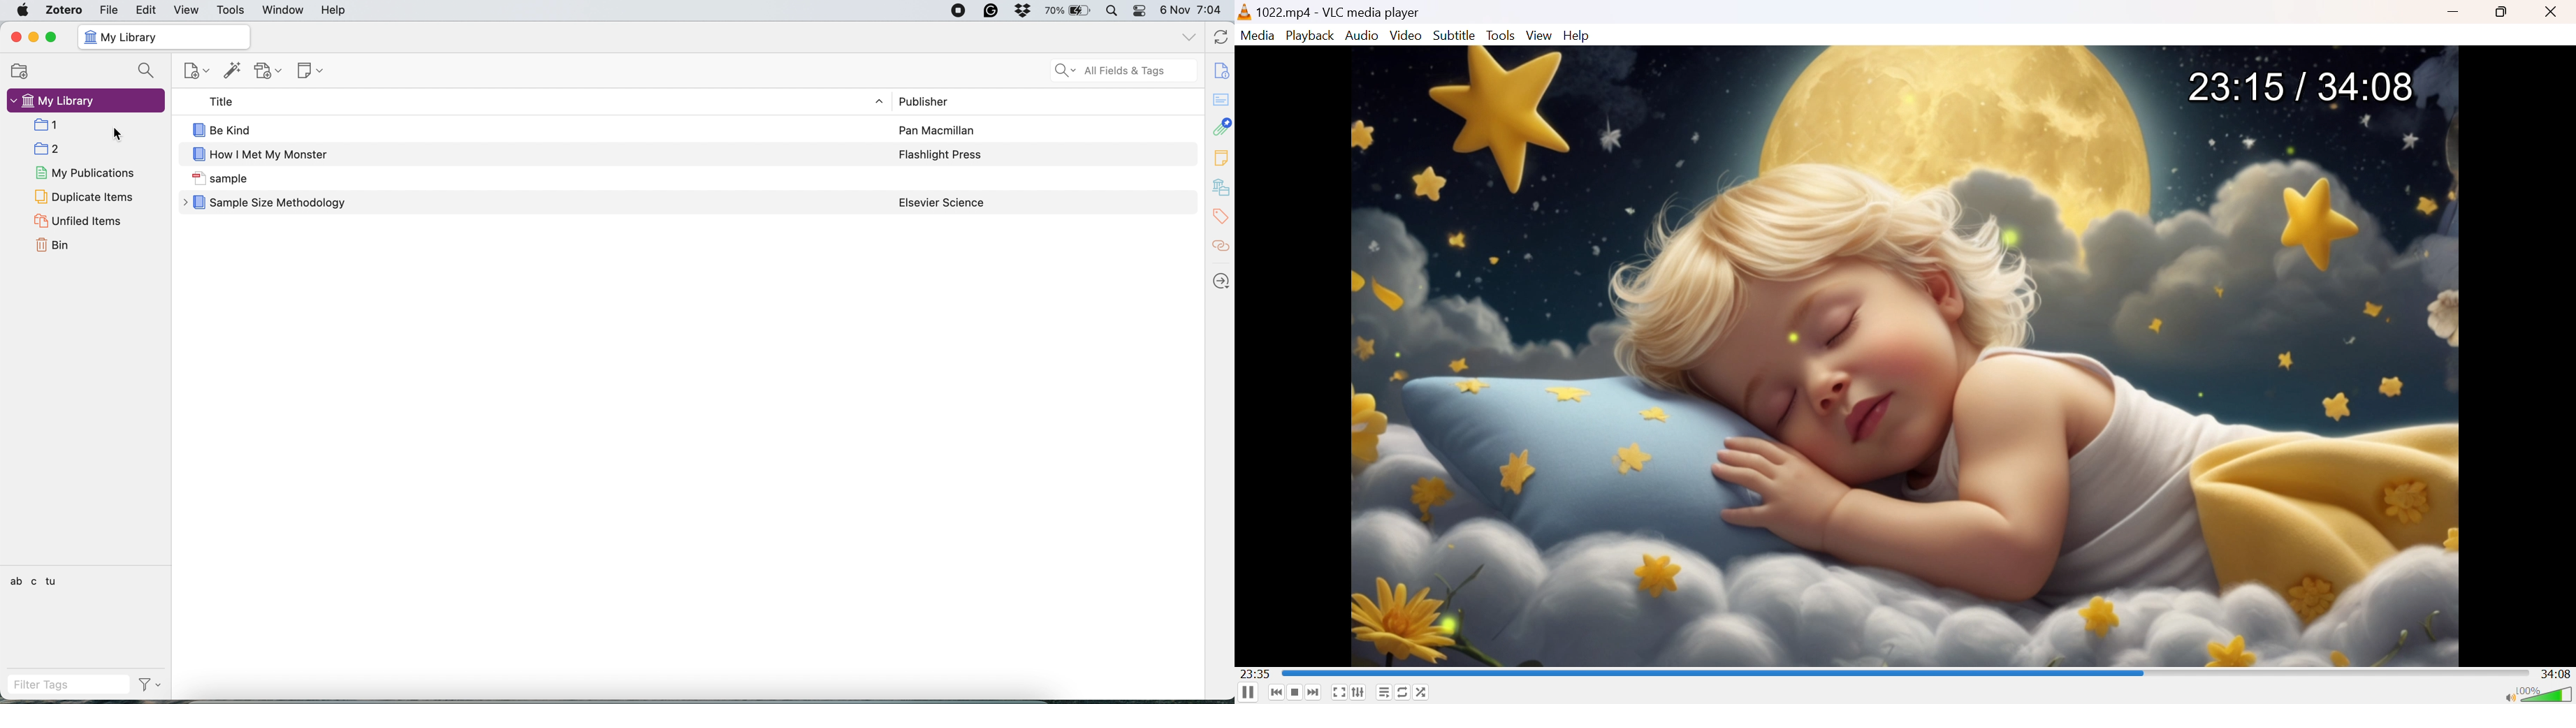 The width and height of the screenshot is (2576, 728). I want to click on add item by identifier, so click(233, 70).